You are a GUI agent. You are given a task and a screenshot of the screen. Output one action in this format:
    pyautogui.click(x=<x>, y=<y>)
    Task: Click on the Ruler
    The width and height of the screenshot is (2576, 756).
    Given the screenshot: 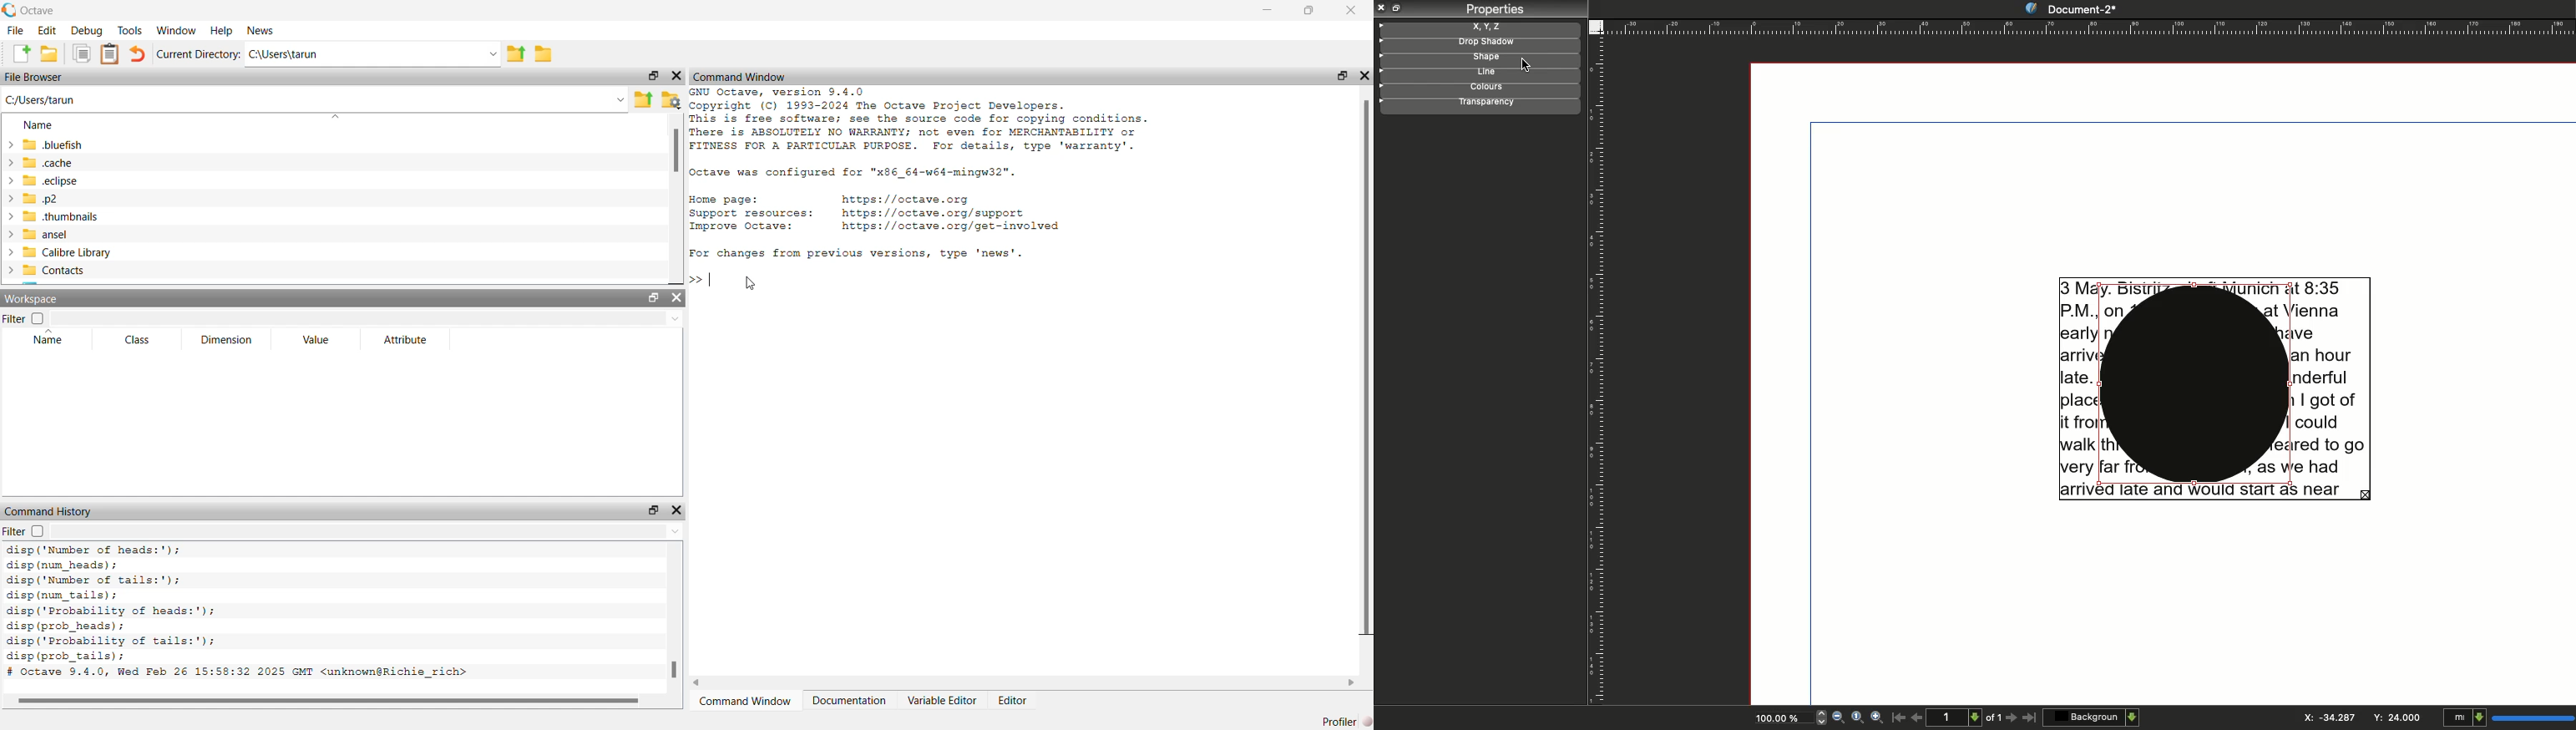 What is the action you would take?
    pyautogui.click(x=2092, y=26)
    